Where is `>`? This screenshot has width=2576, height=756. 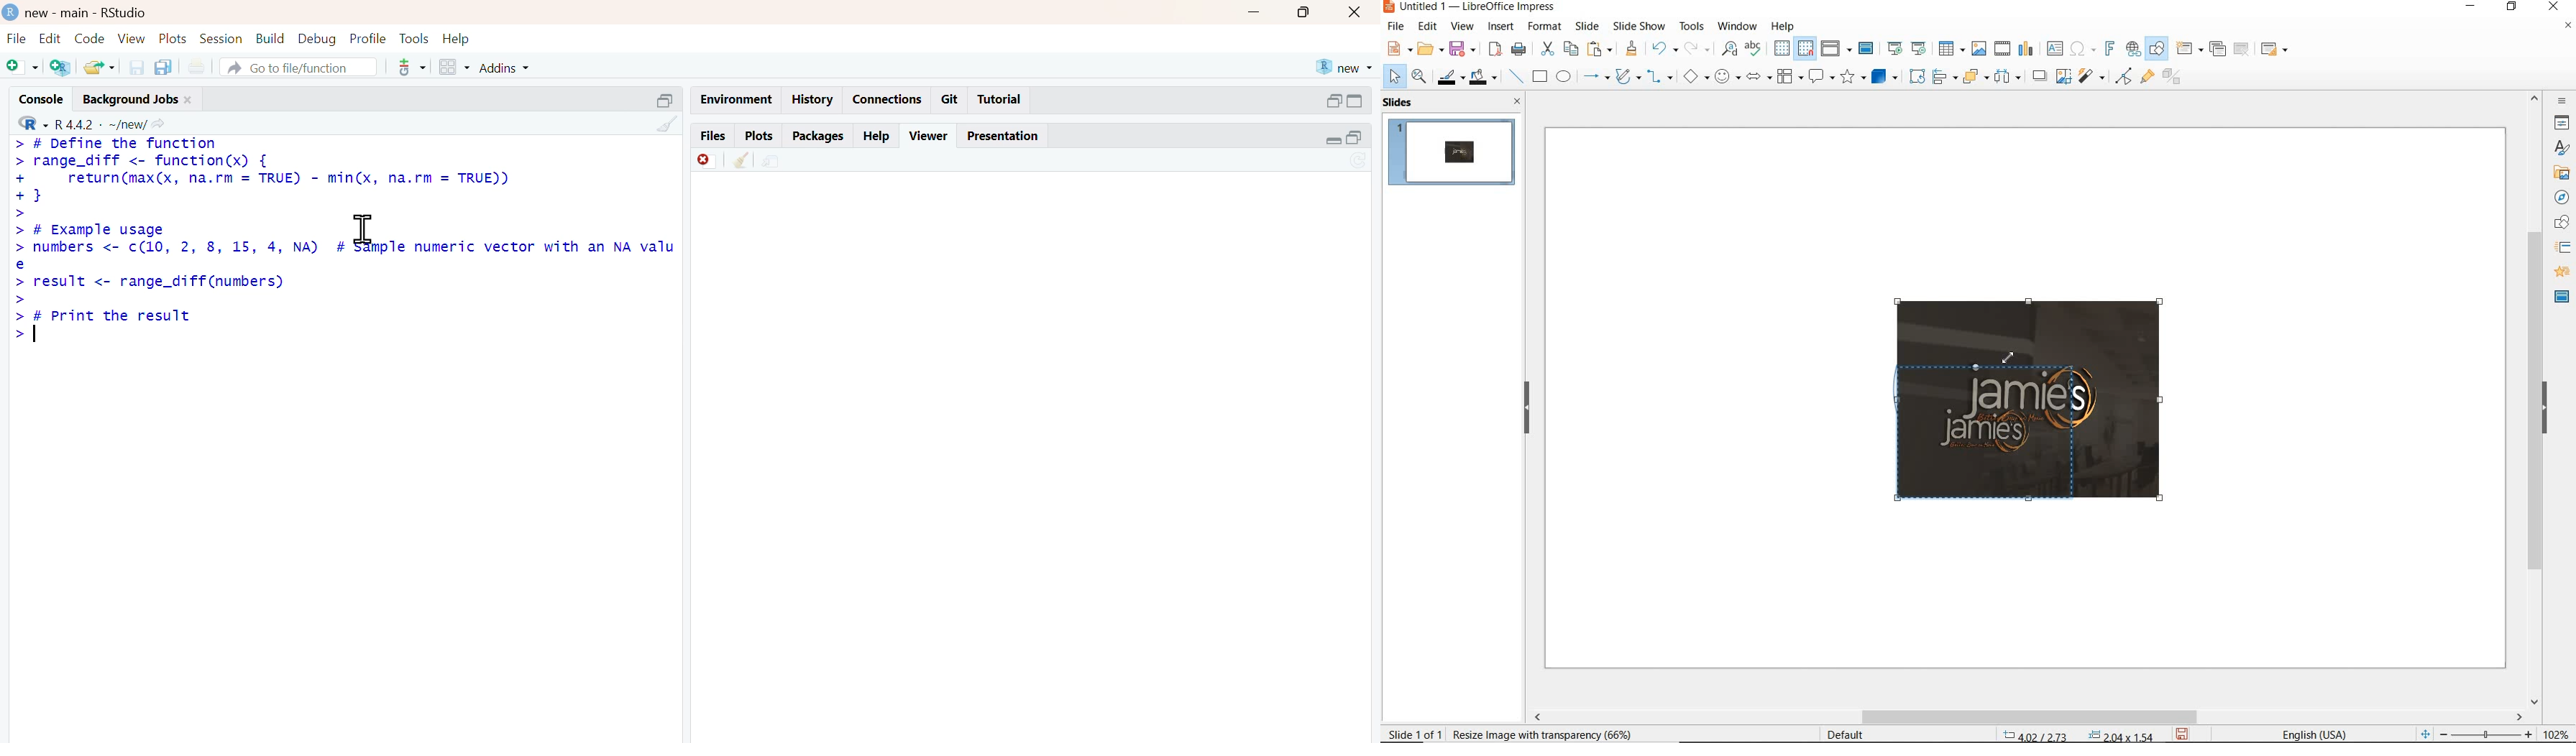 > is located at coordinates (19, 335).